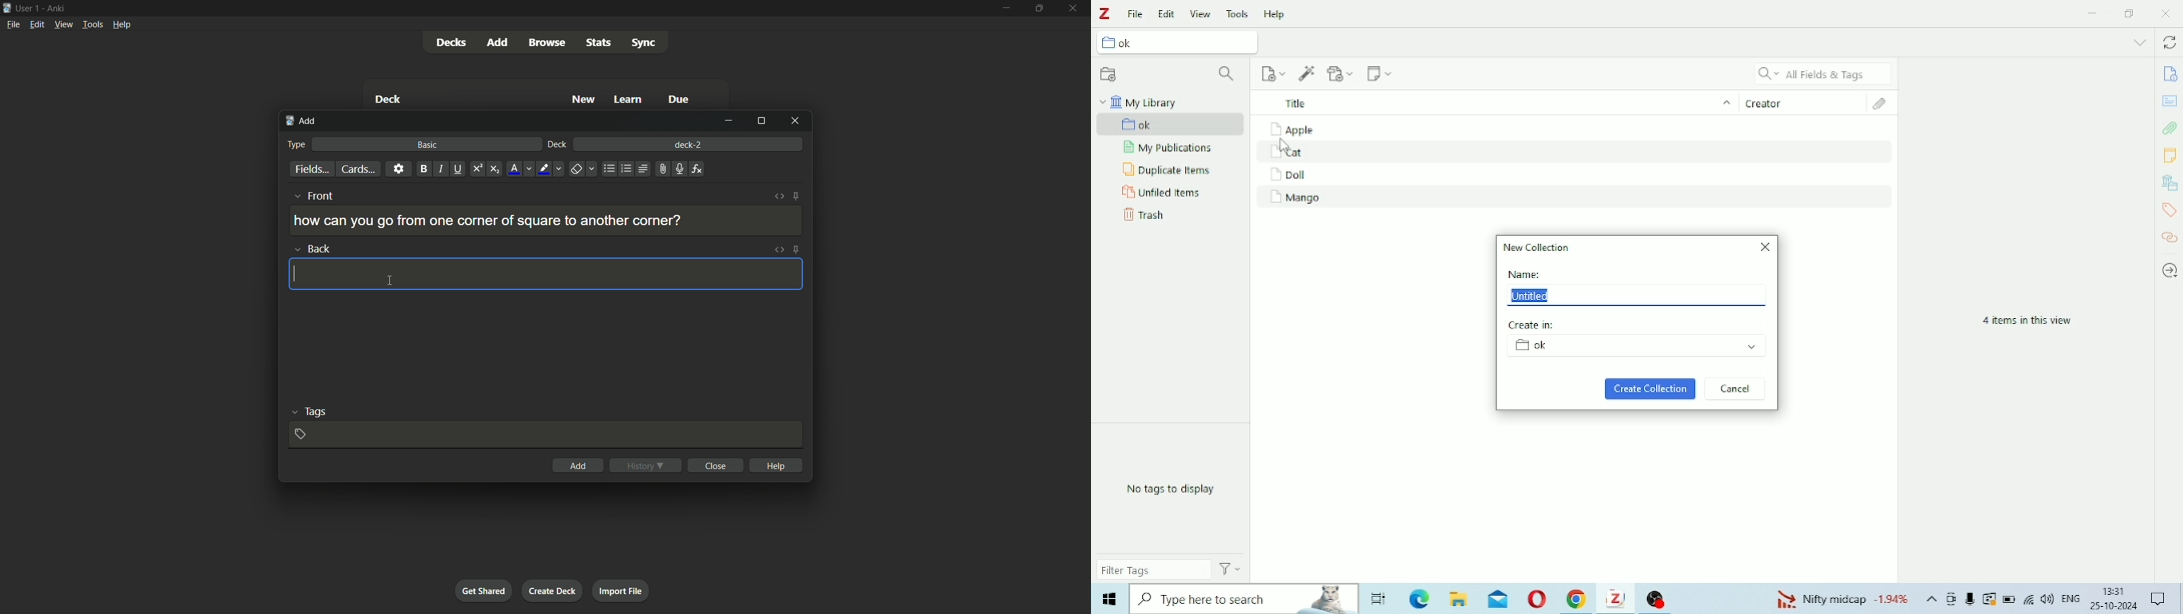  Describe the element at coordinates (478, 169) in the screenshot. I see `superscript` at that location.